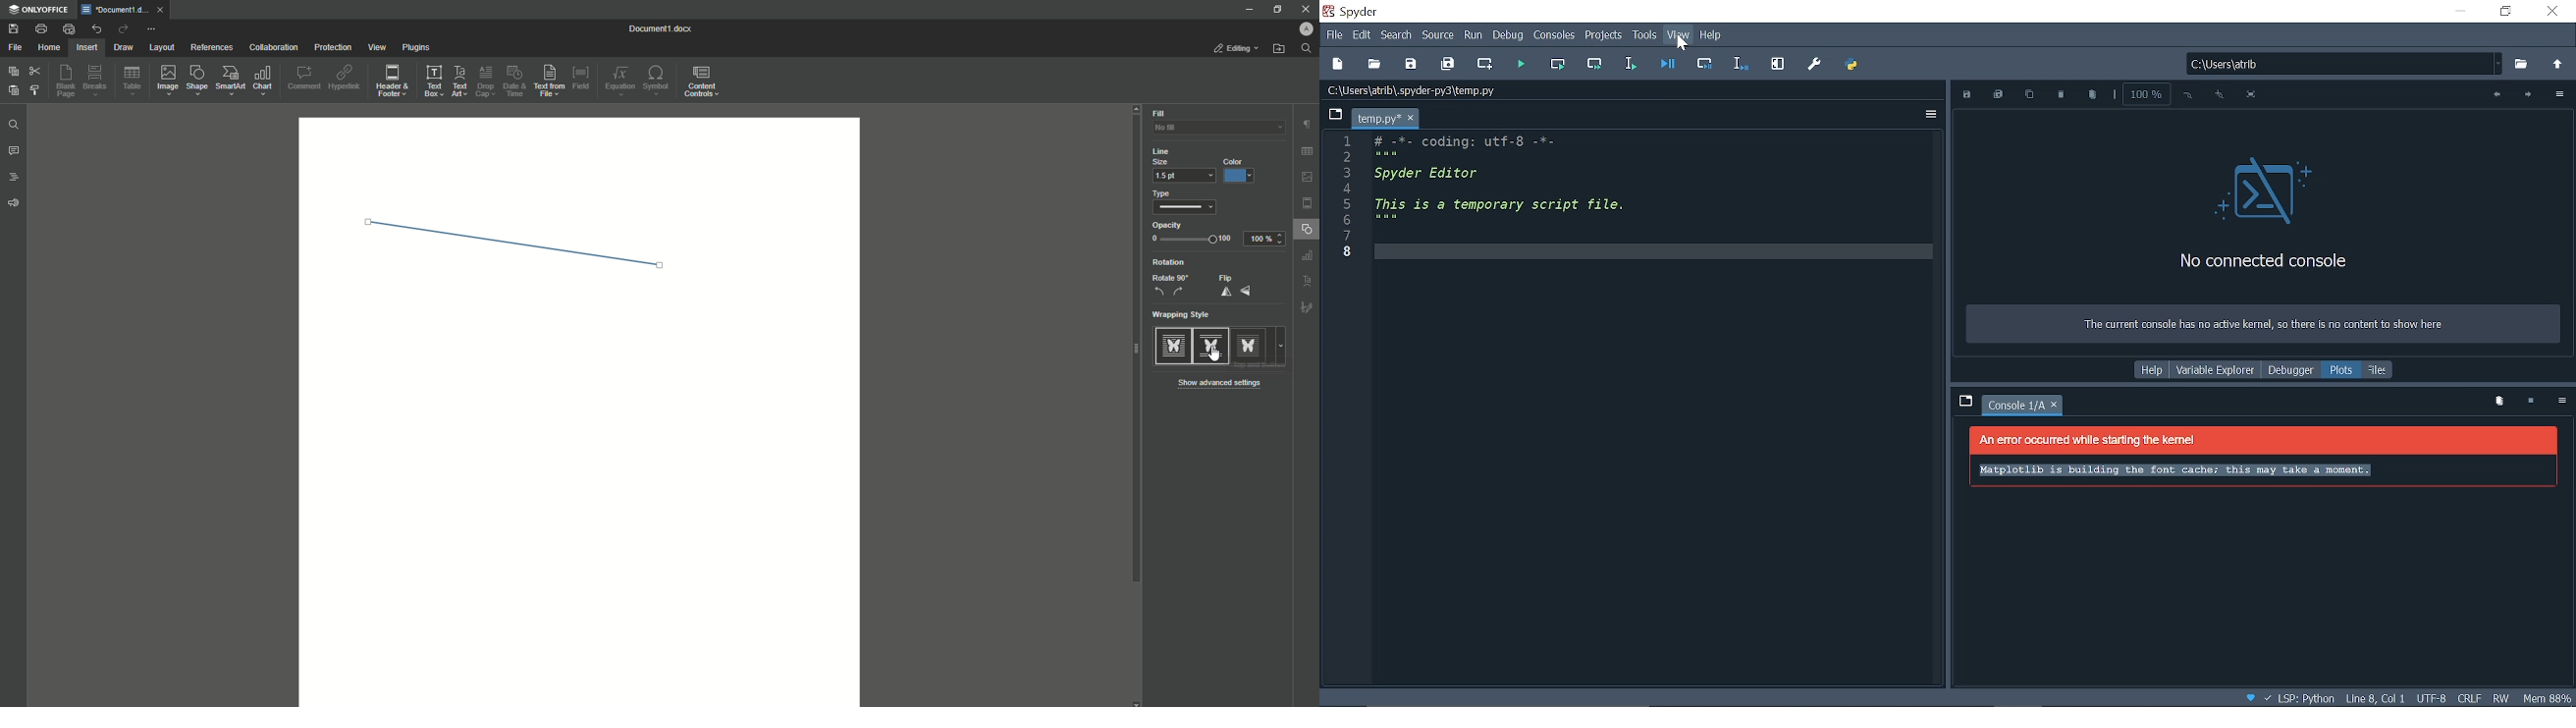  What do you see at coordinates (1307, 309) in the screenshot?
I see `` at bounding box center [1307, 309].